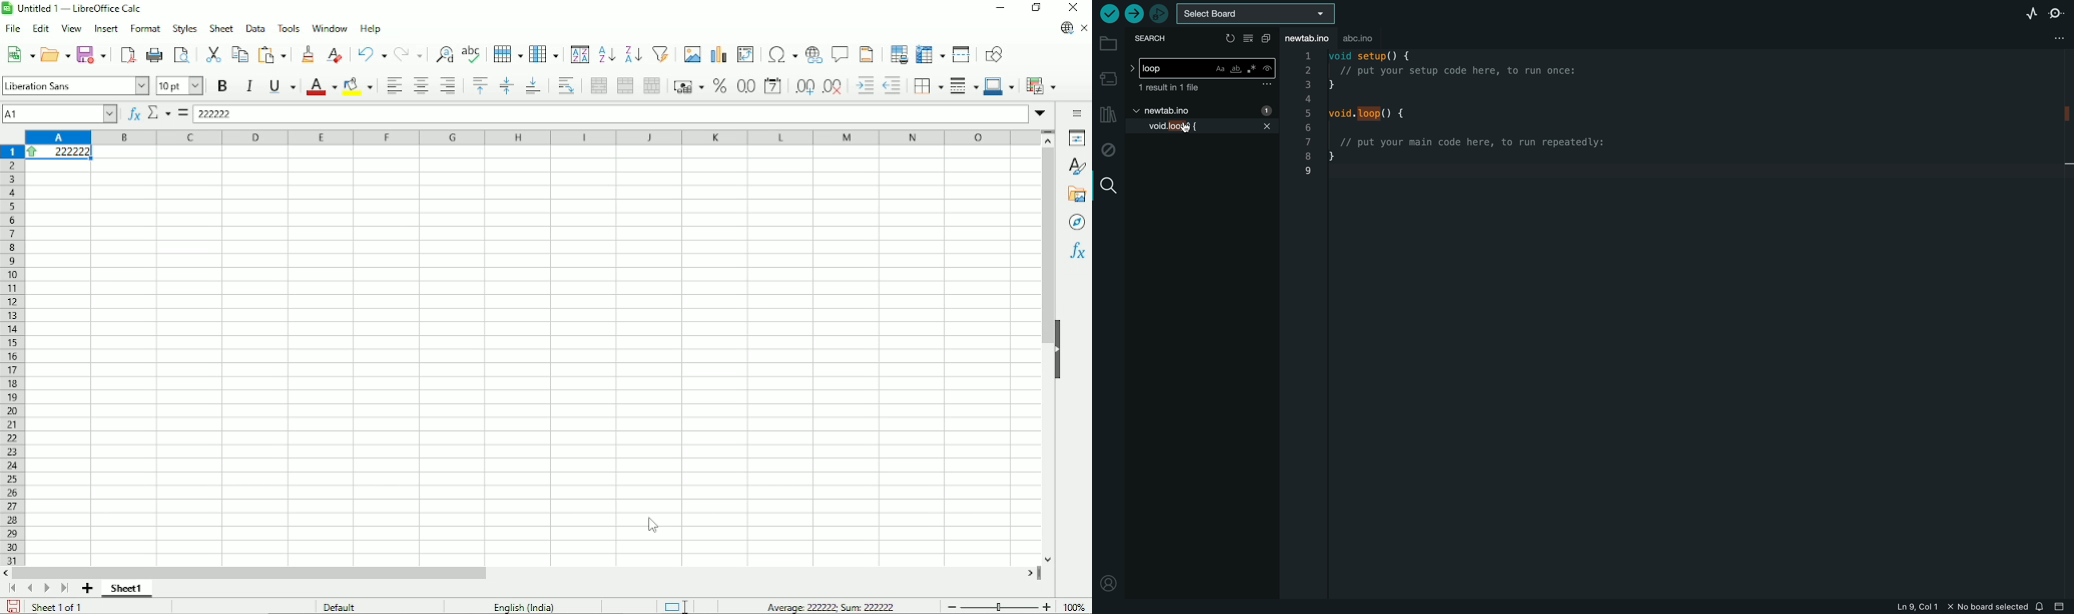 The width and height of the screenshot is (2100, 616). Describe the element at coordinates (652, 85) in the screenshot. I see `Unmerge cells` at that location.